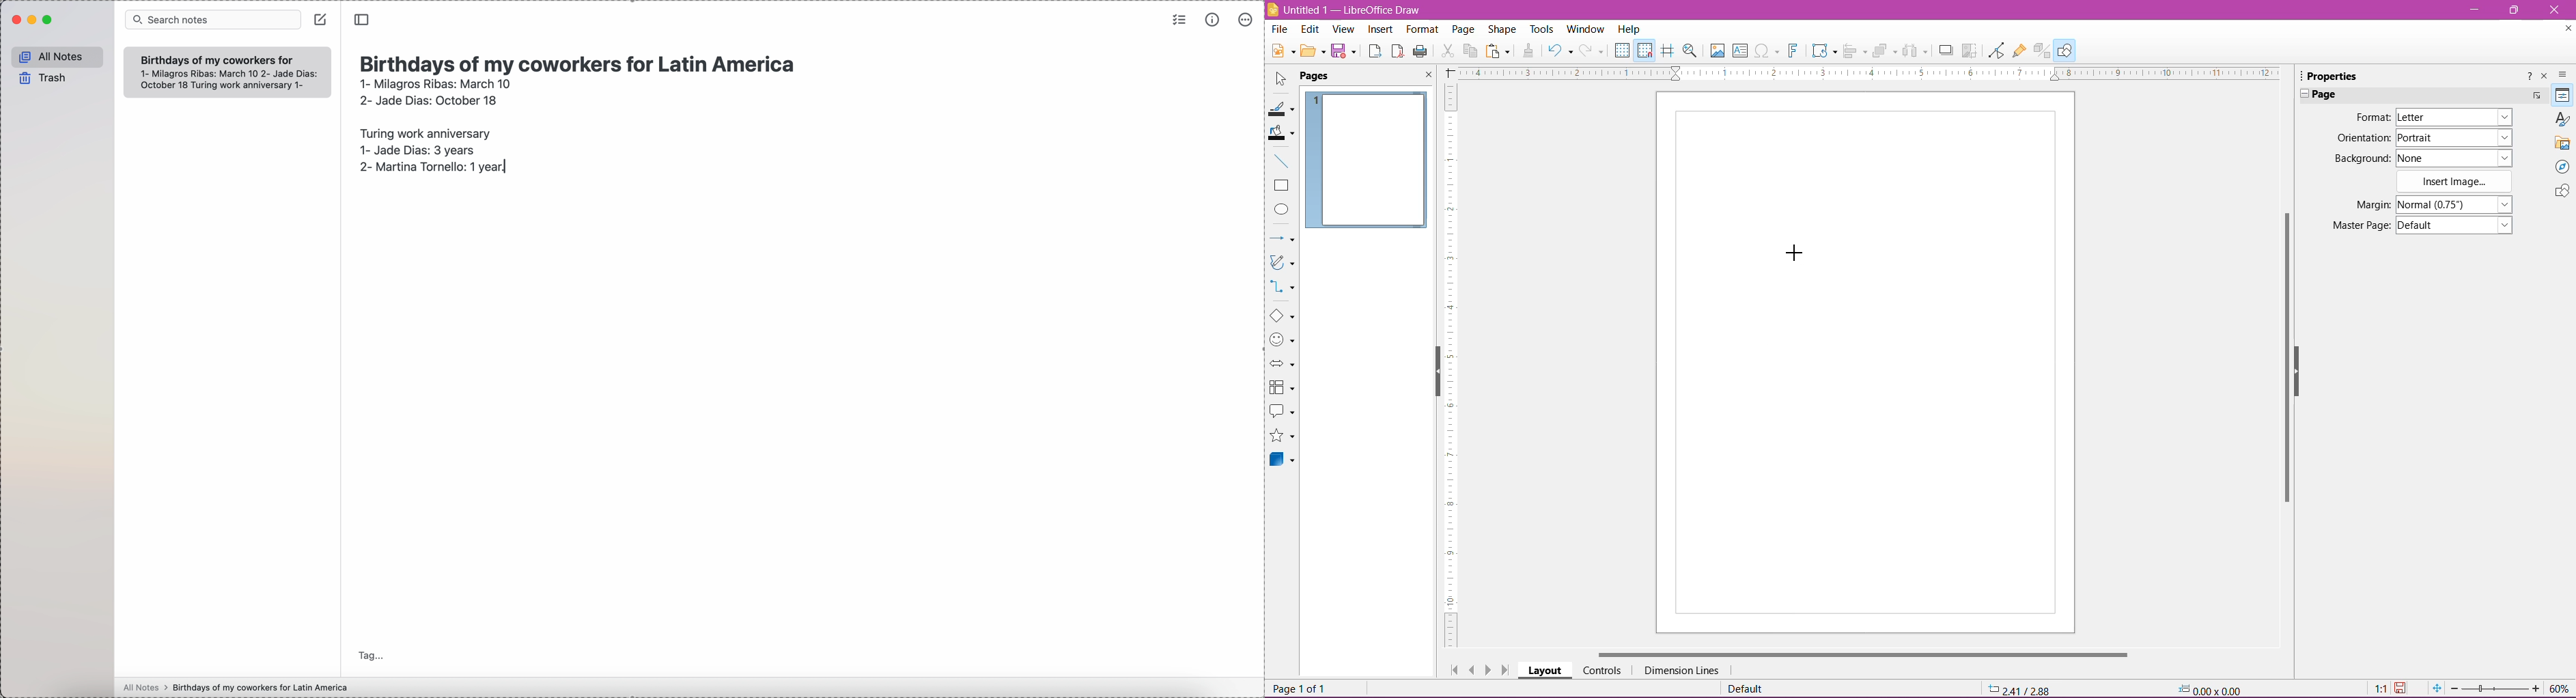  Describe the element at coordinates (2020, 51) in the screenshot. I see `Show Gluepoint Functions` at that location.